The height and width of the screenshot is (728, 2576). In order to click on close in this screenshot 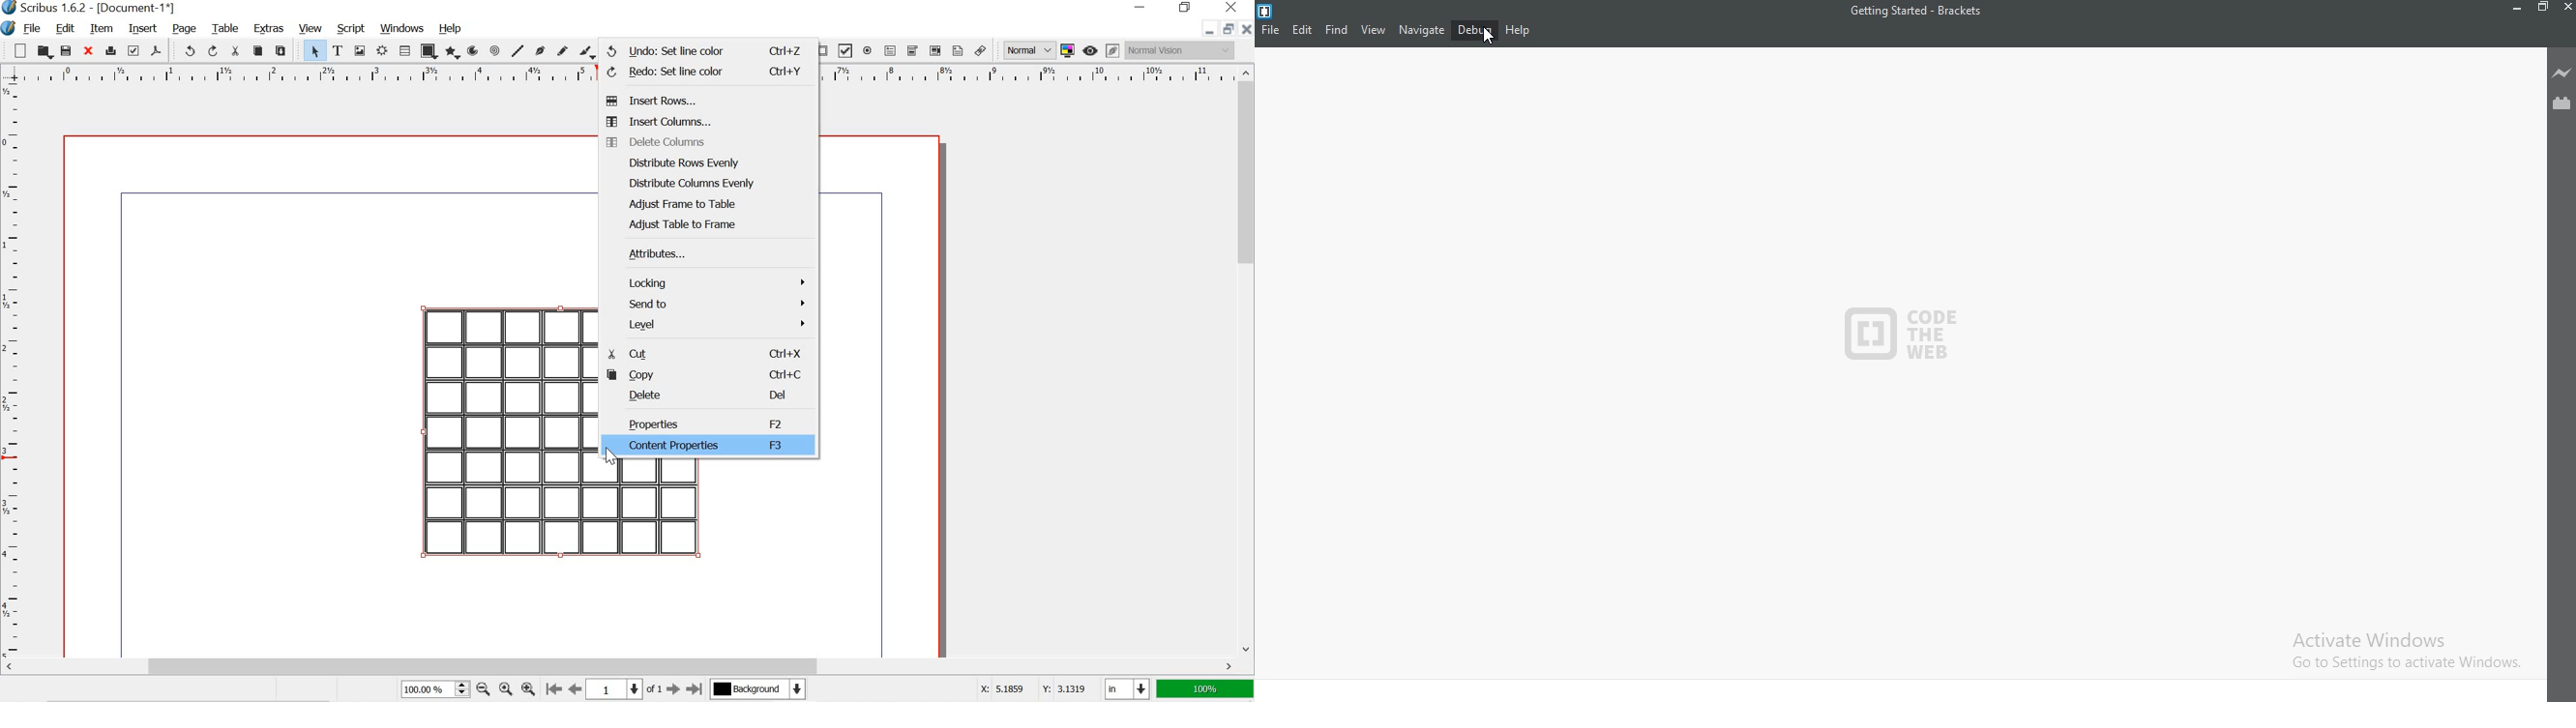, I will do `click(1247, 29)`.